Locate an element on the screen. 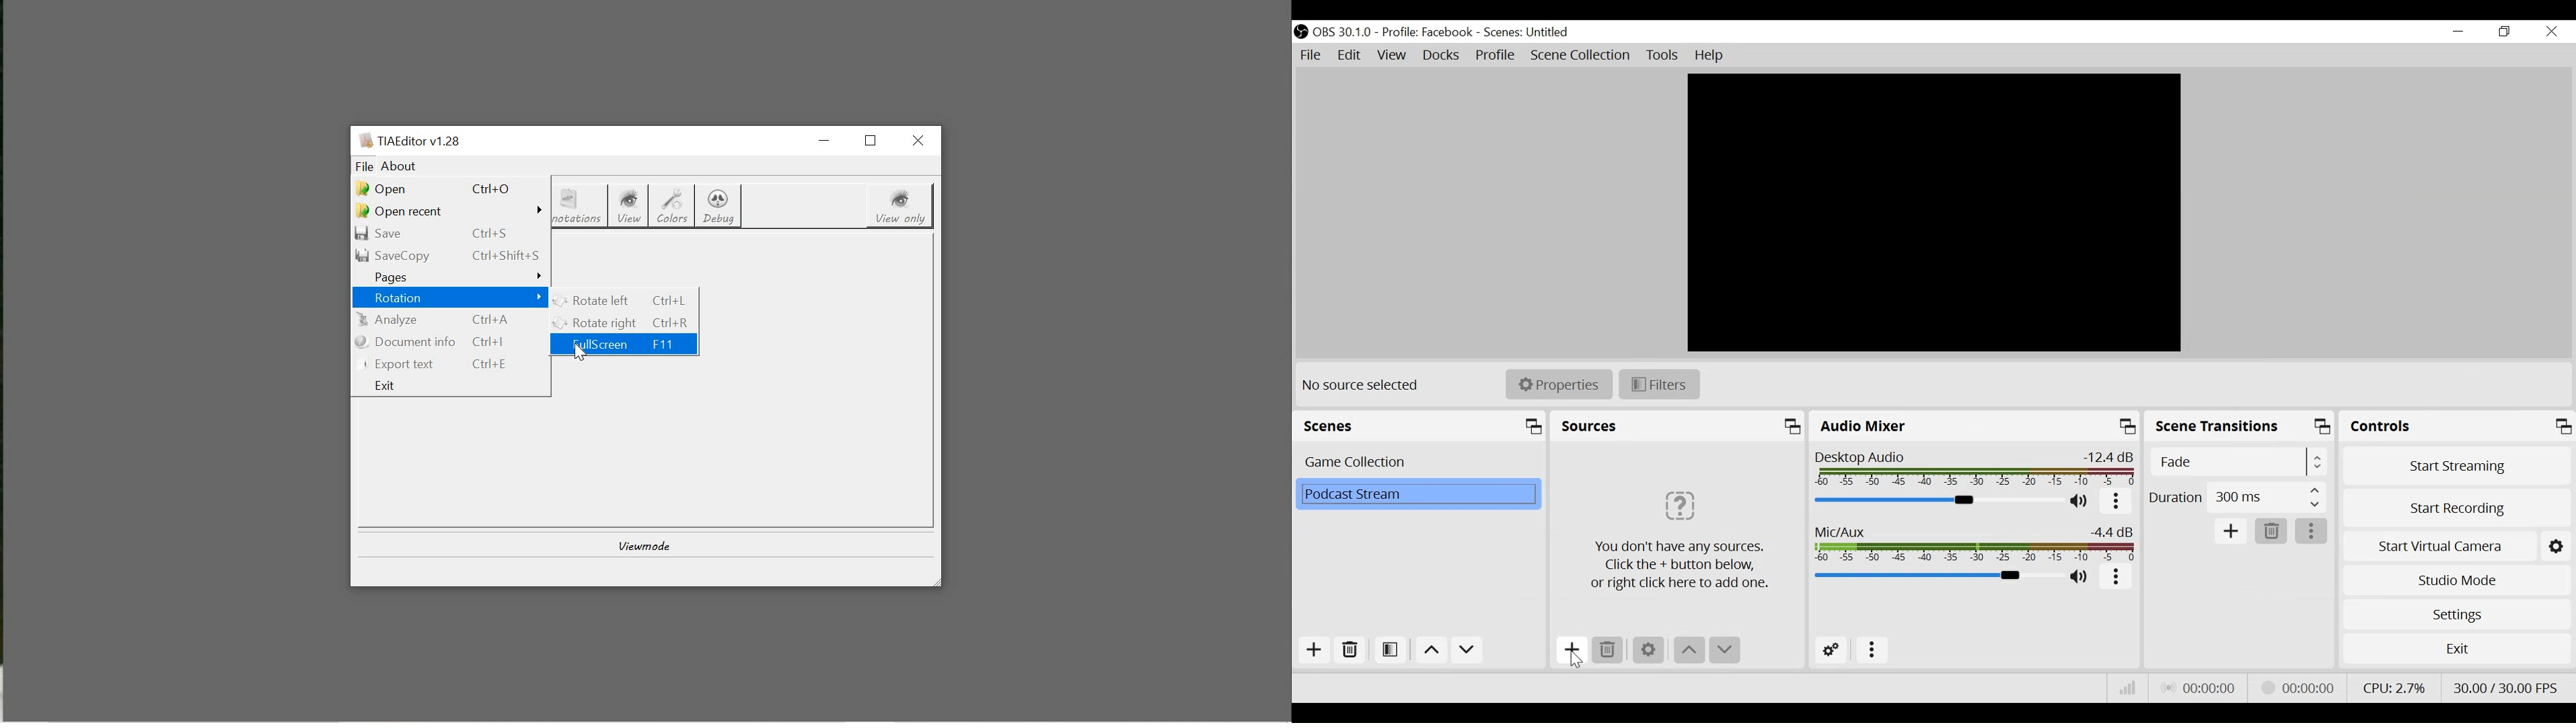 The width and height of the screenshot is (2576, 728). Settings is located at coordinates (1647, 651).